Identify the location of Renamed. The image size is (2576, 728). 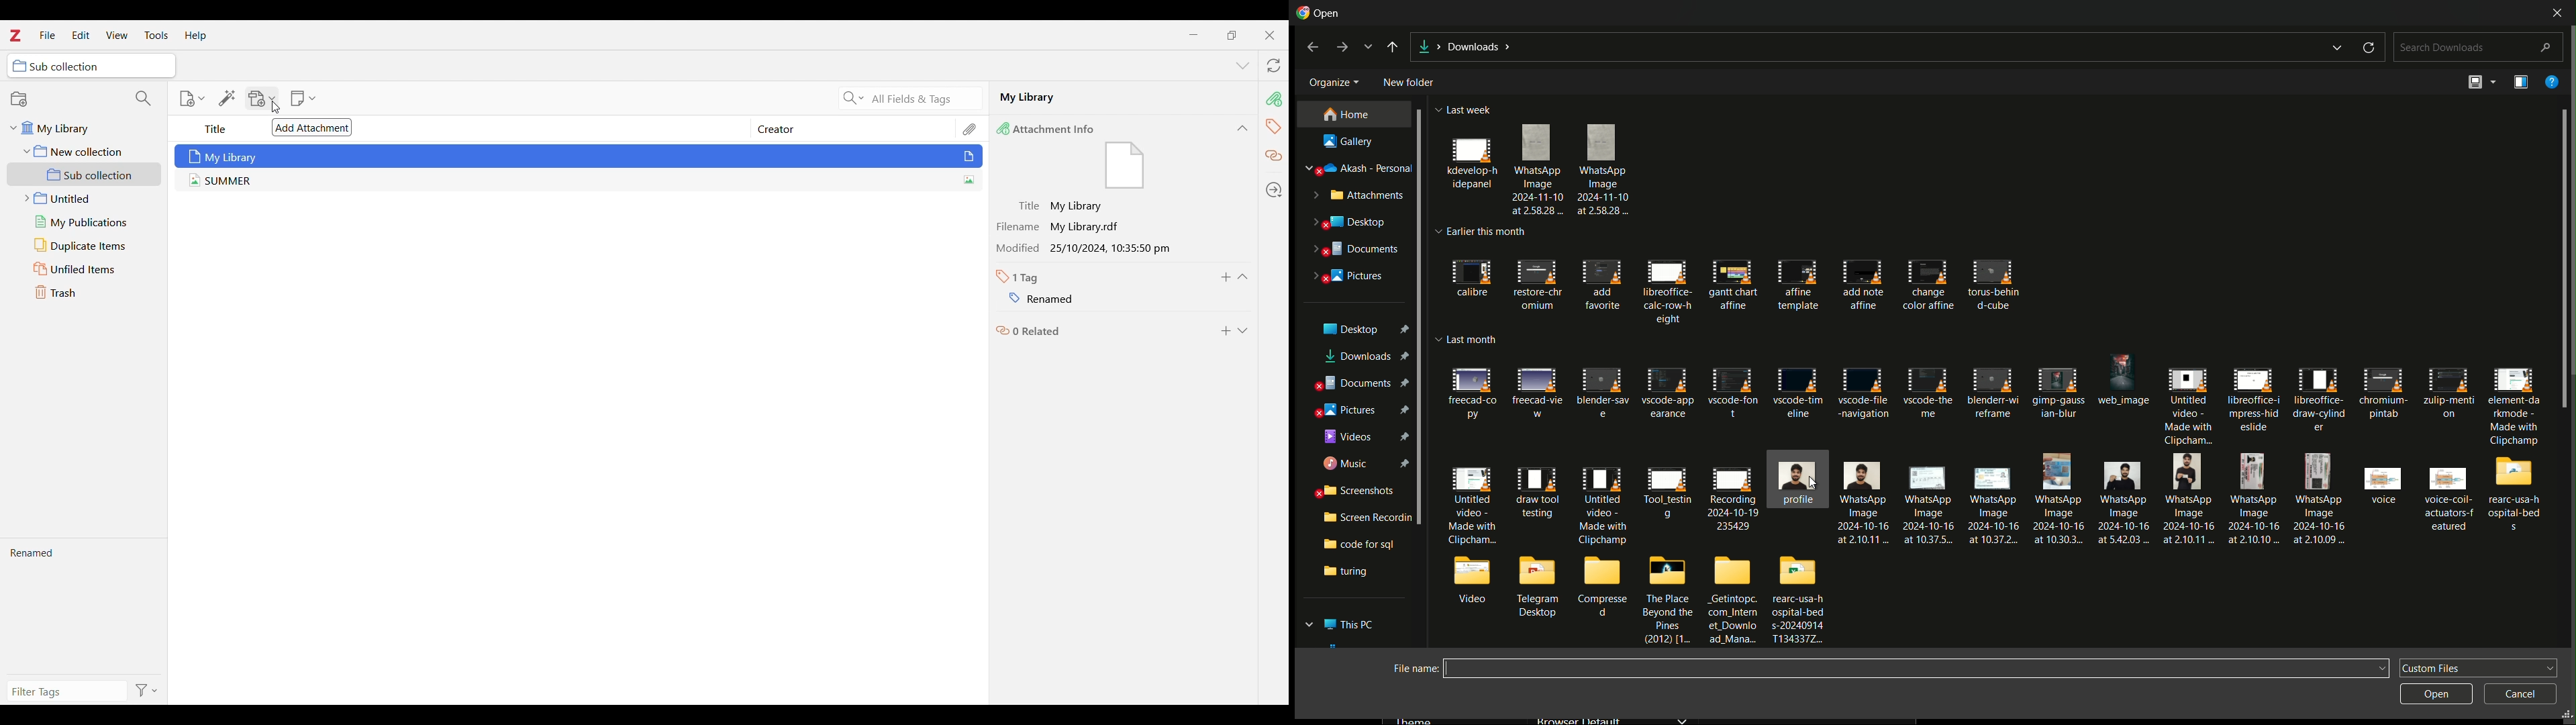
(85, 609).